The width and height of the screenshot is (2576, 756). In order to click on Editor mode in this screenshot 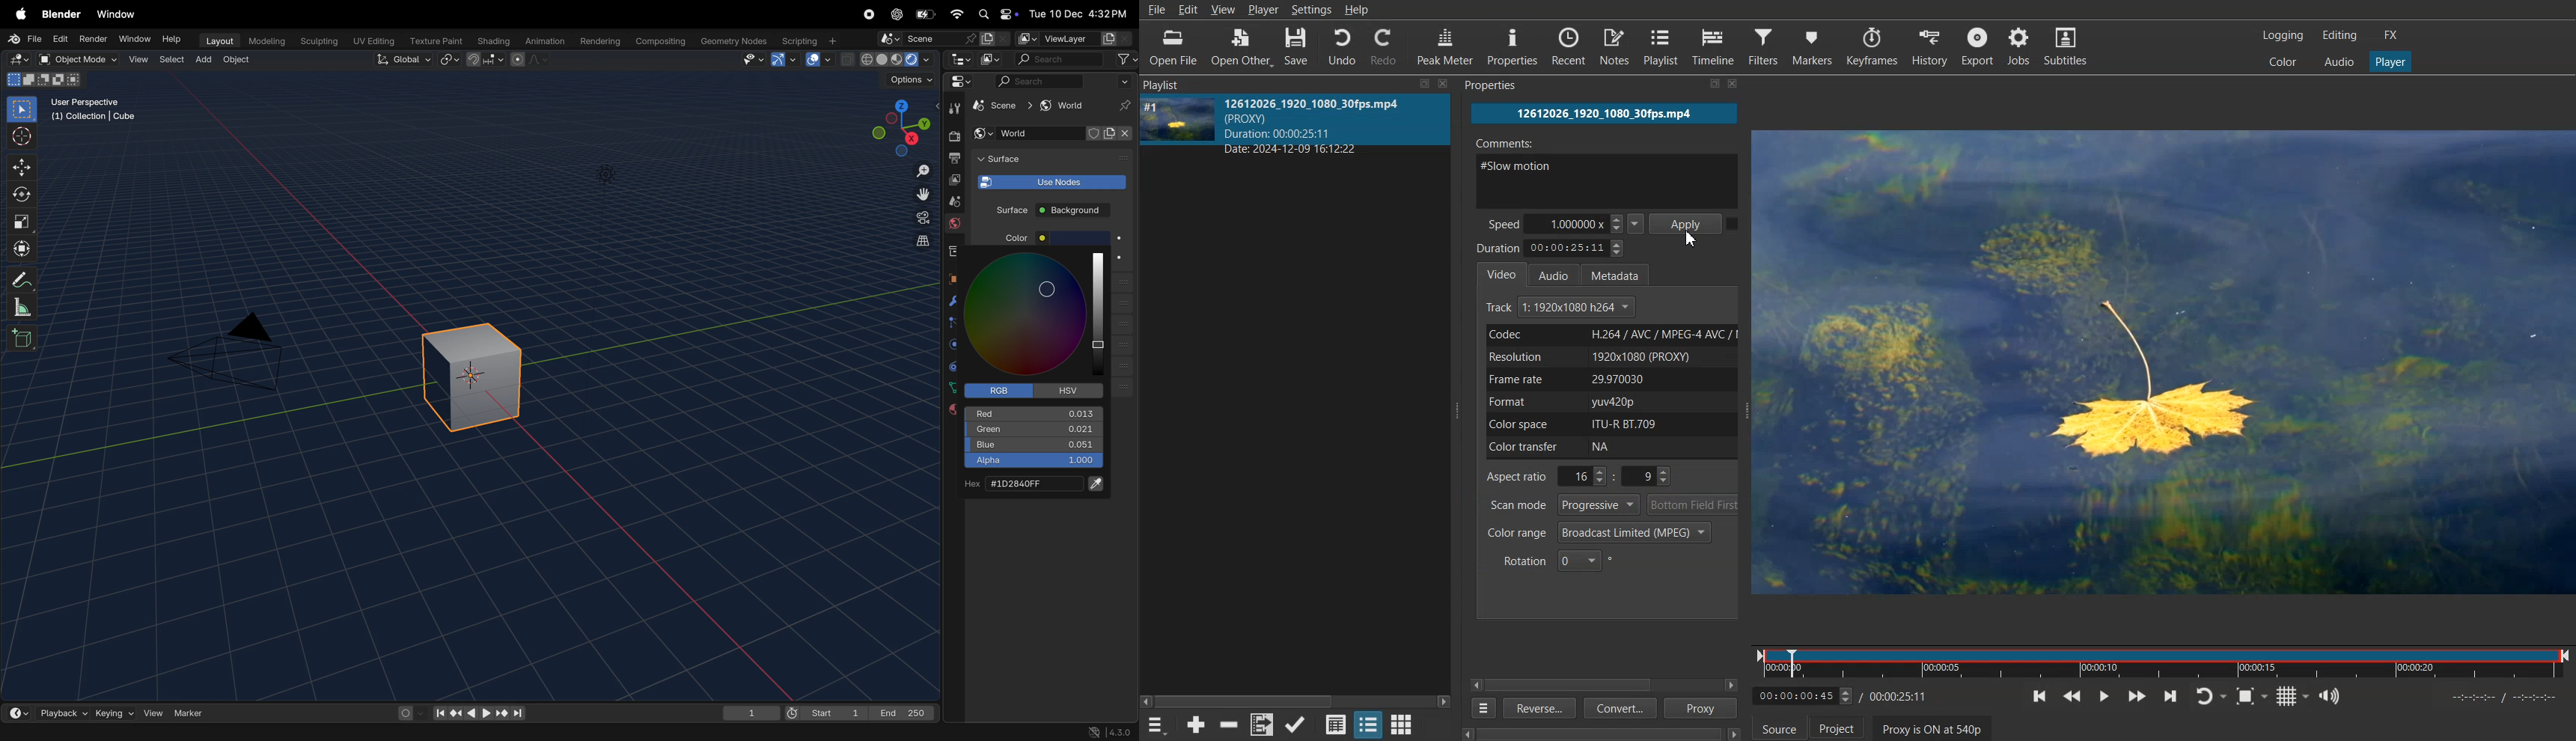, I will do `click(959, 81)`.